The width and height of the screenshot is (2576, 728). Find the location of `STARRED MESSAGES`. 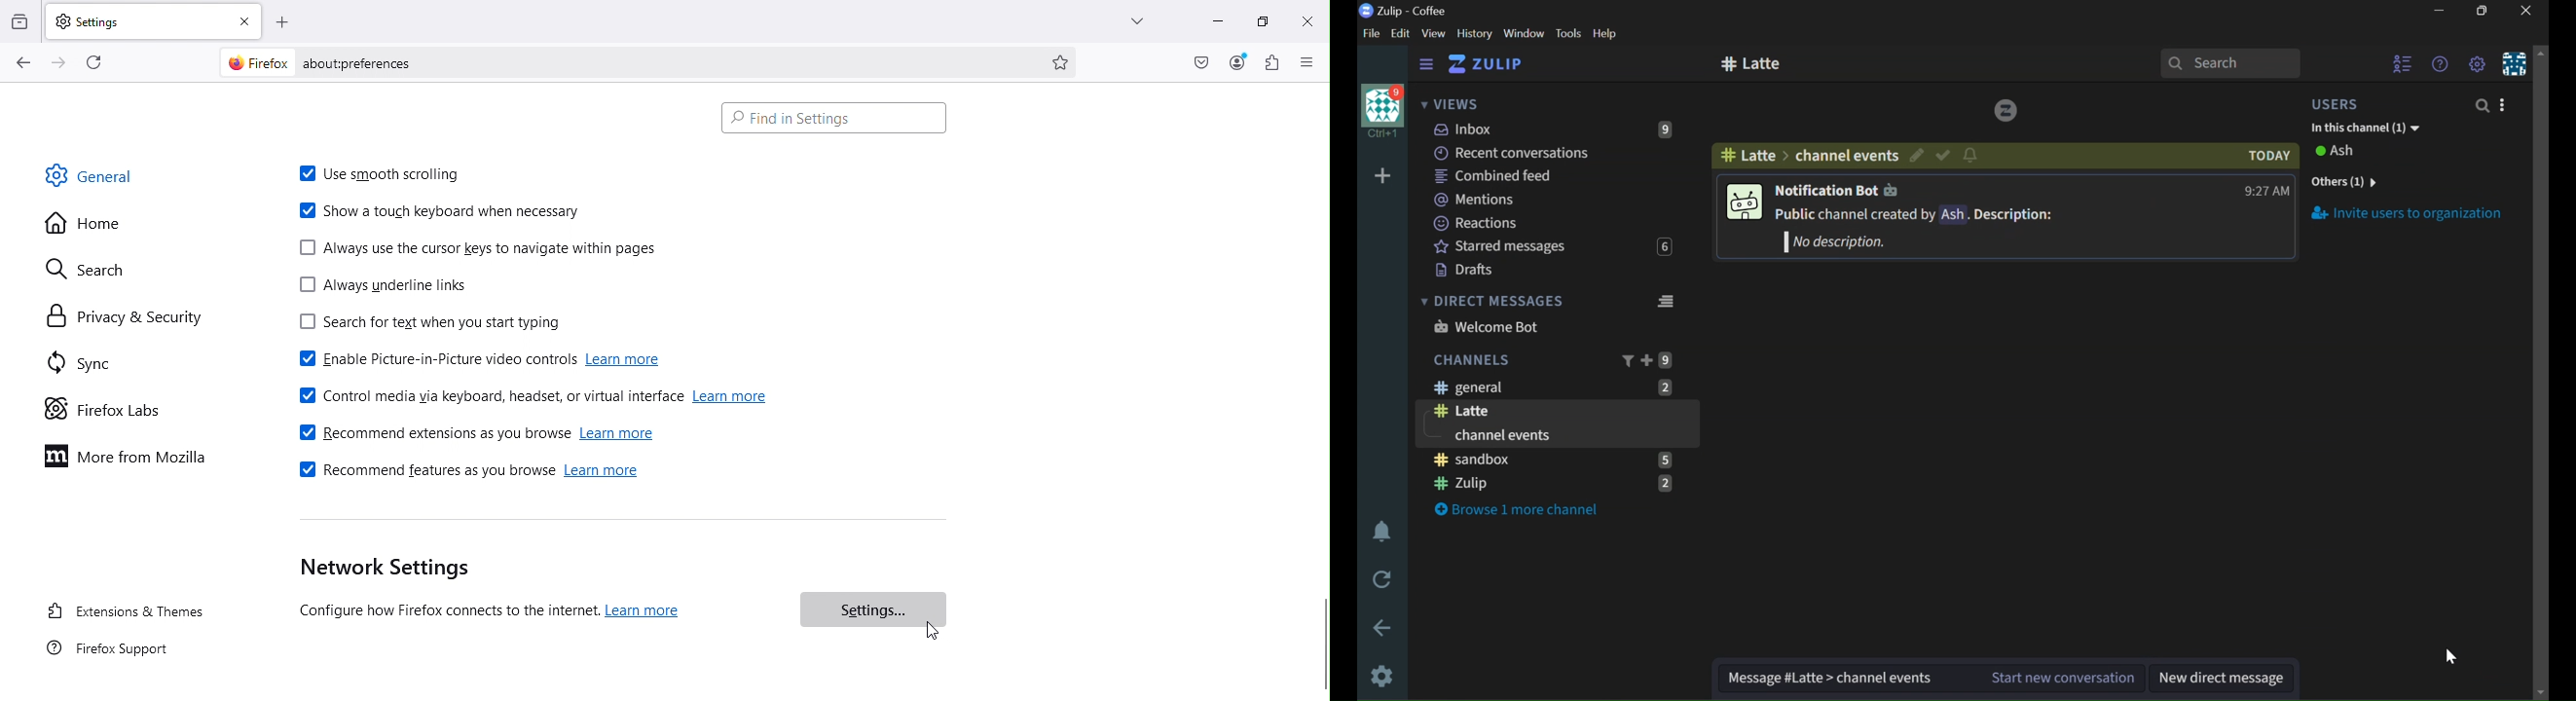

STARRED MESSAGES is located at coordinates (1551, 244).